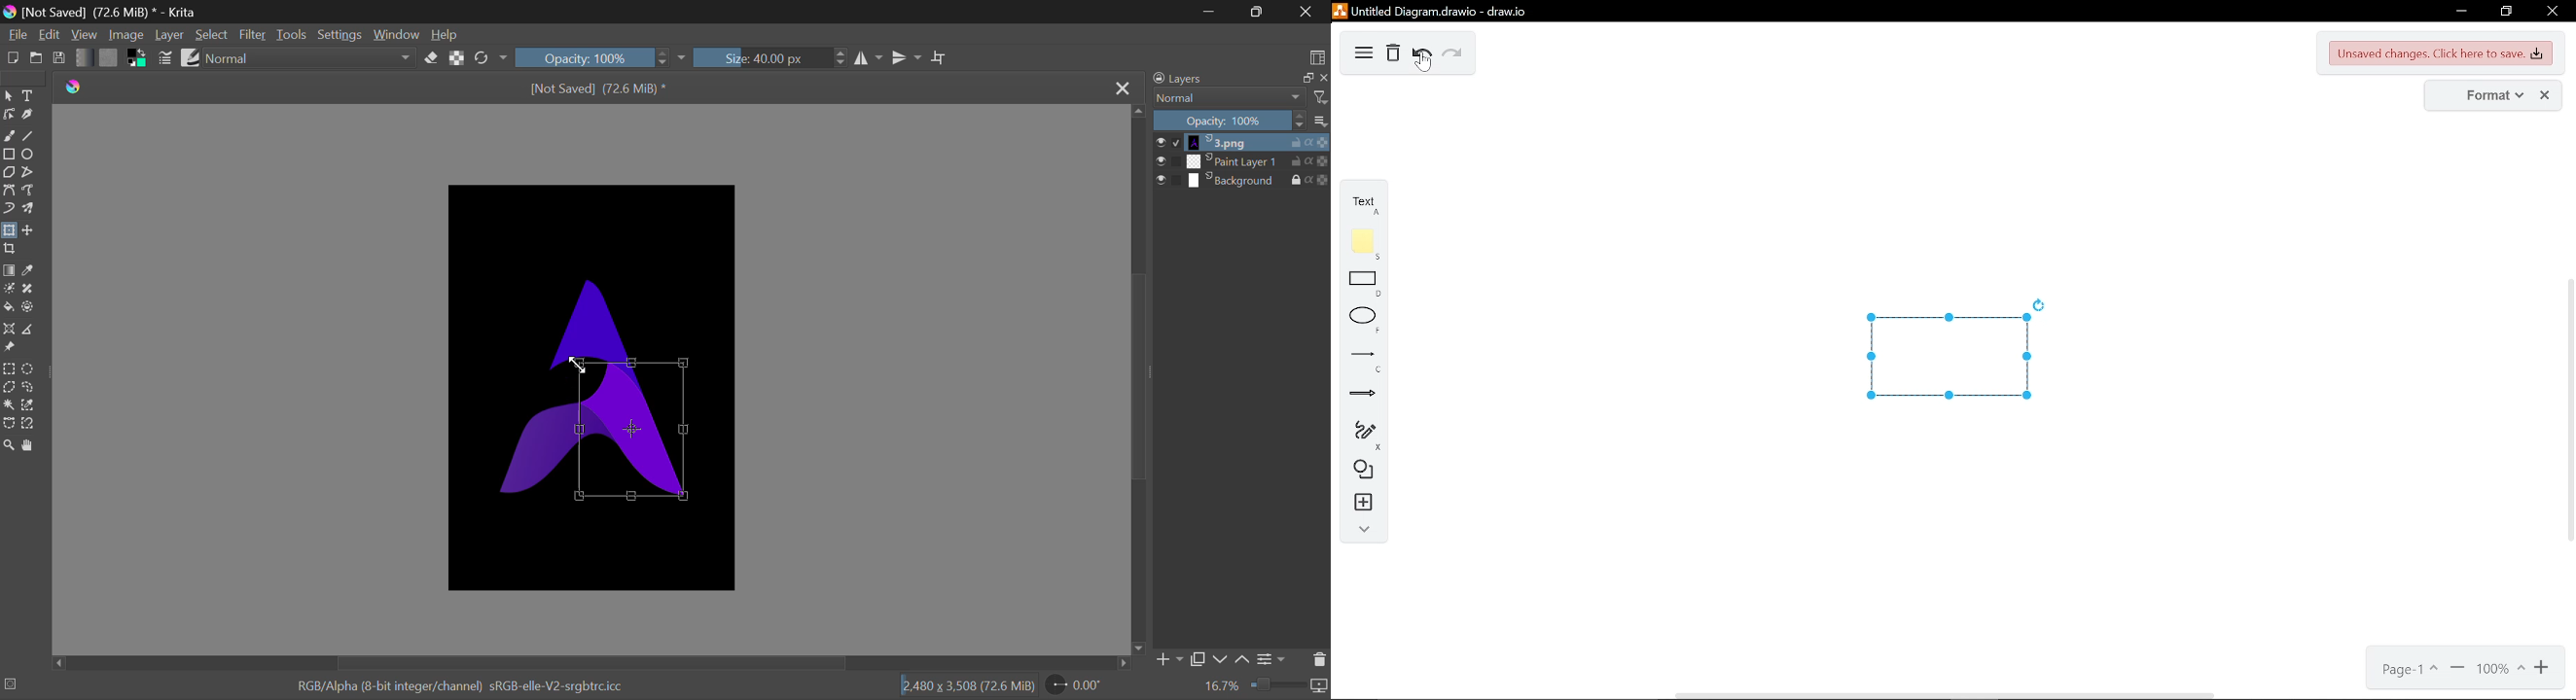  I want to click on Enclose and Fill, so click(32, 309).